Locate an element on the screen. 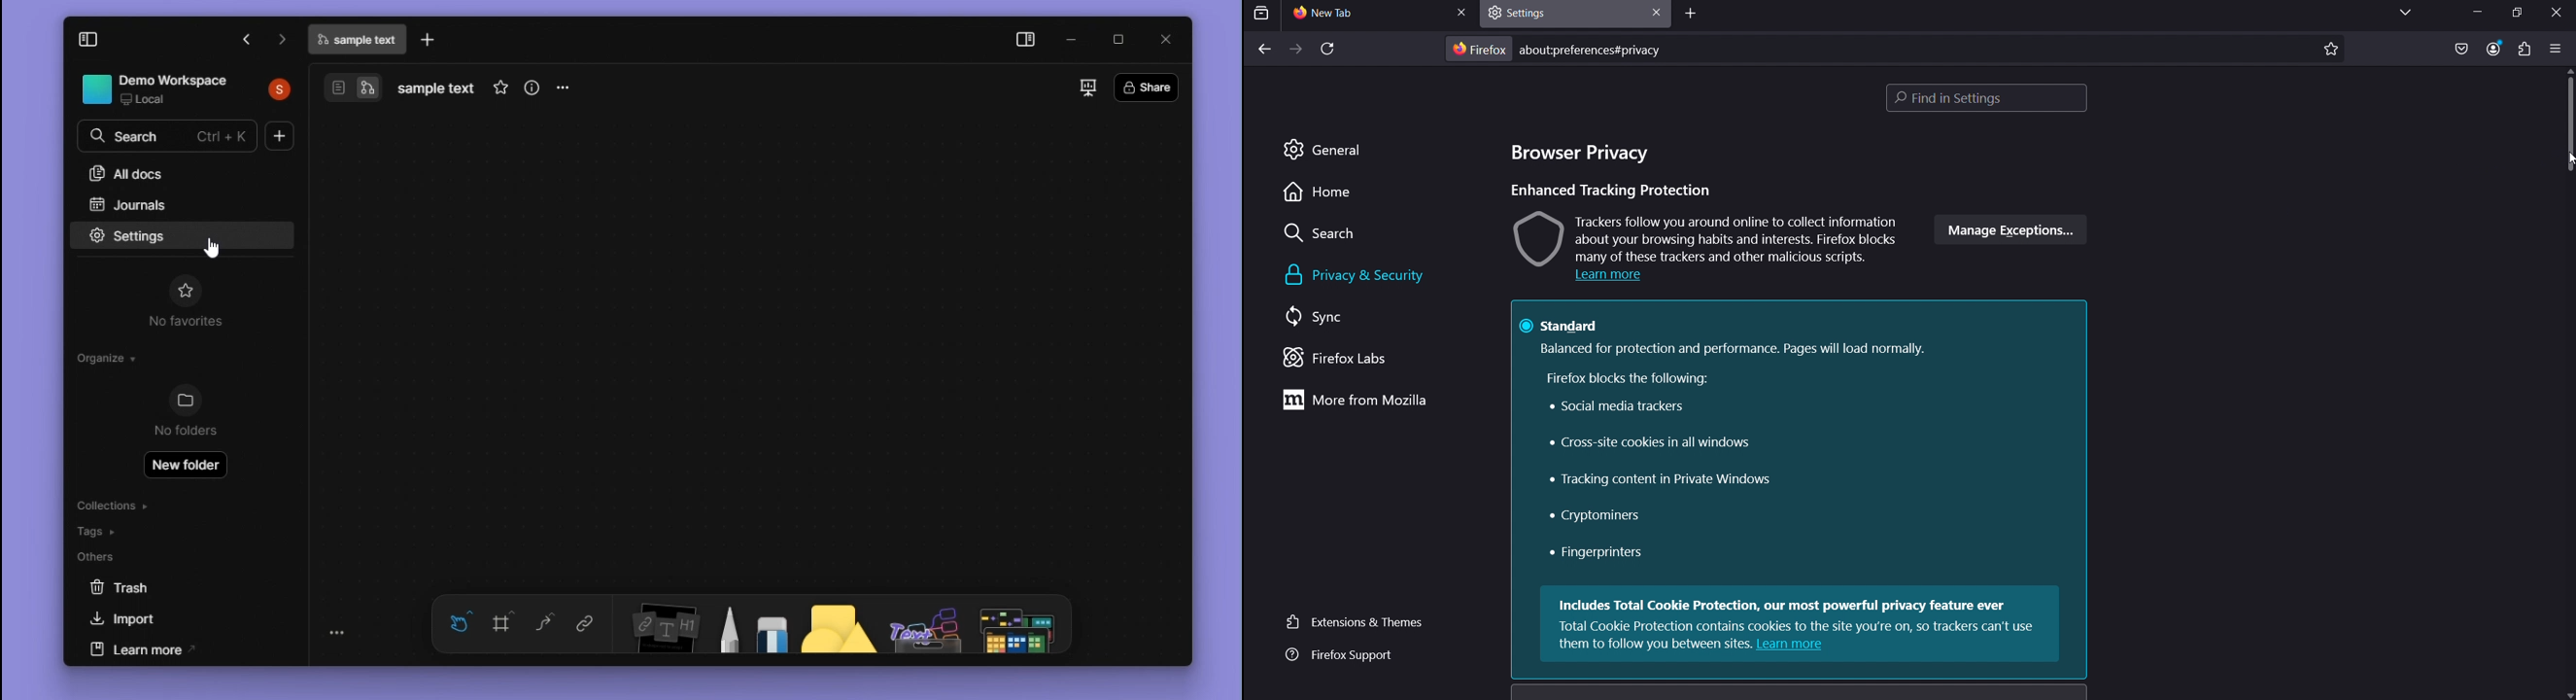 Image resolution: width=2576 pixels, height=700 pixels. add tab is located at coordinates (1691, 15).